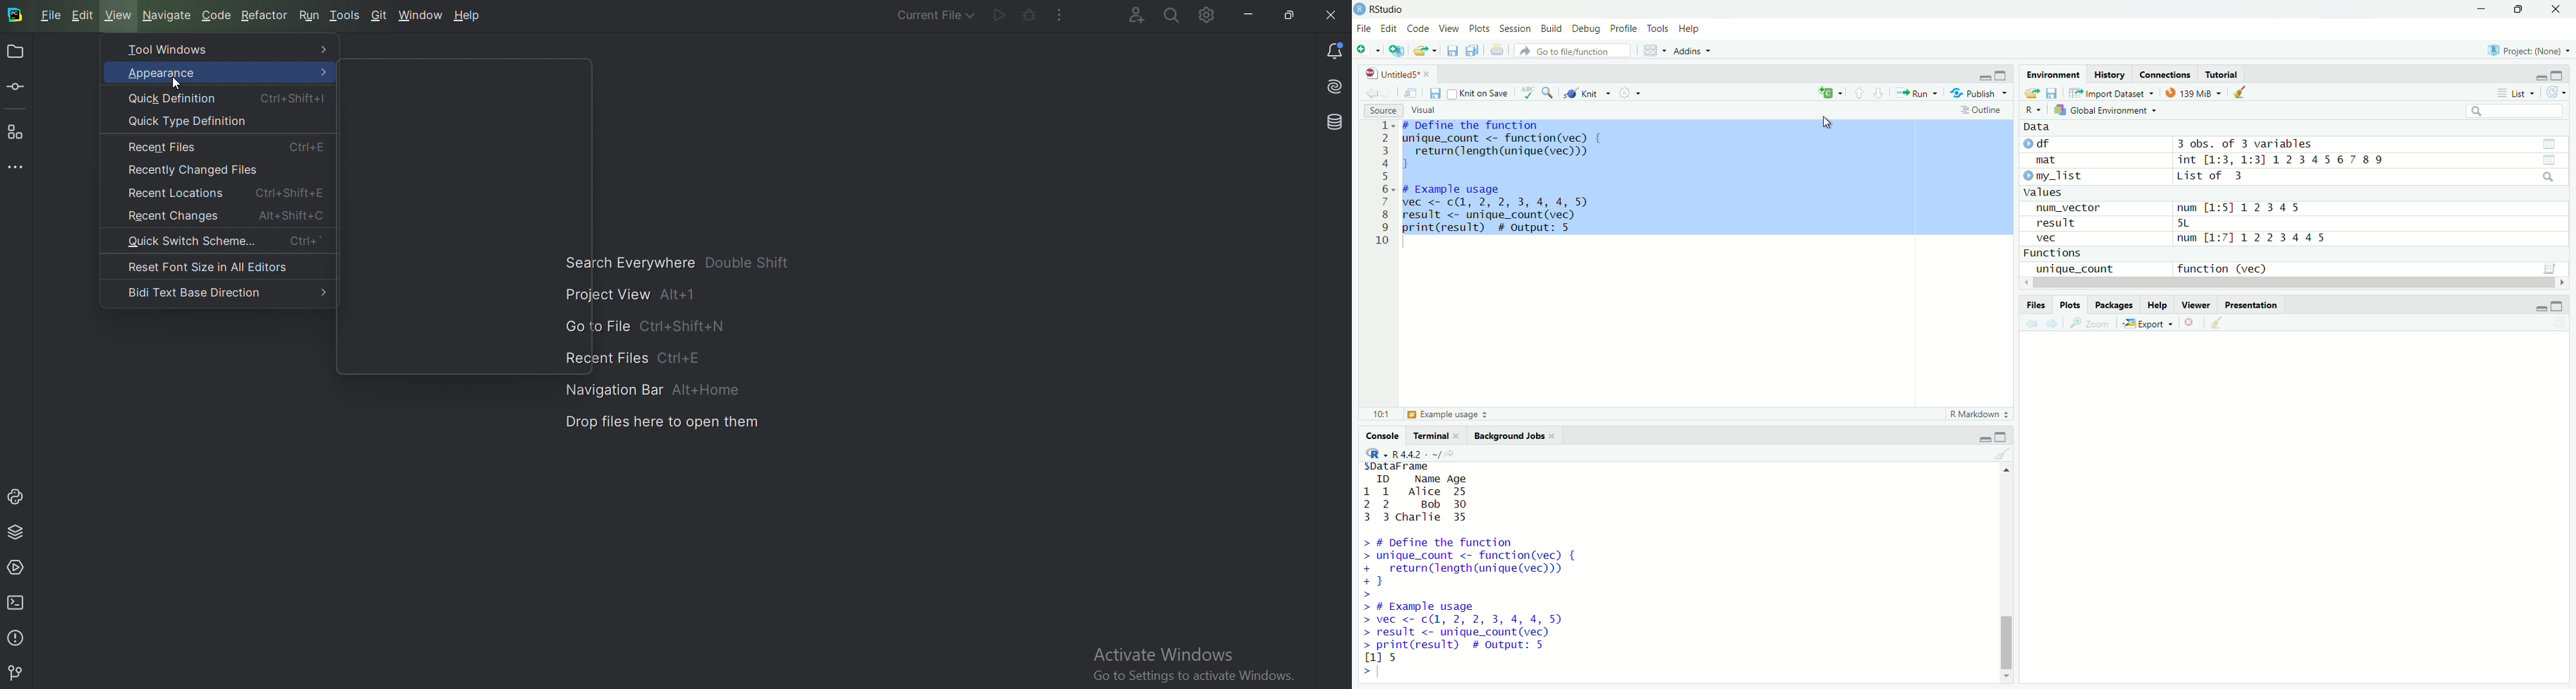 This screenshot has width=2576, height=700. What do you see at coordinates (1377, 455) in the screenshot?
I see `R dropdown` at bounding box center [1377, 455].